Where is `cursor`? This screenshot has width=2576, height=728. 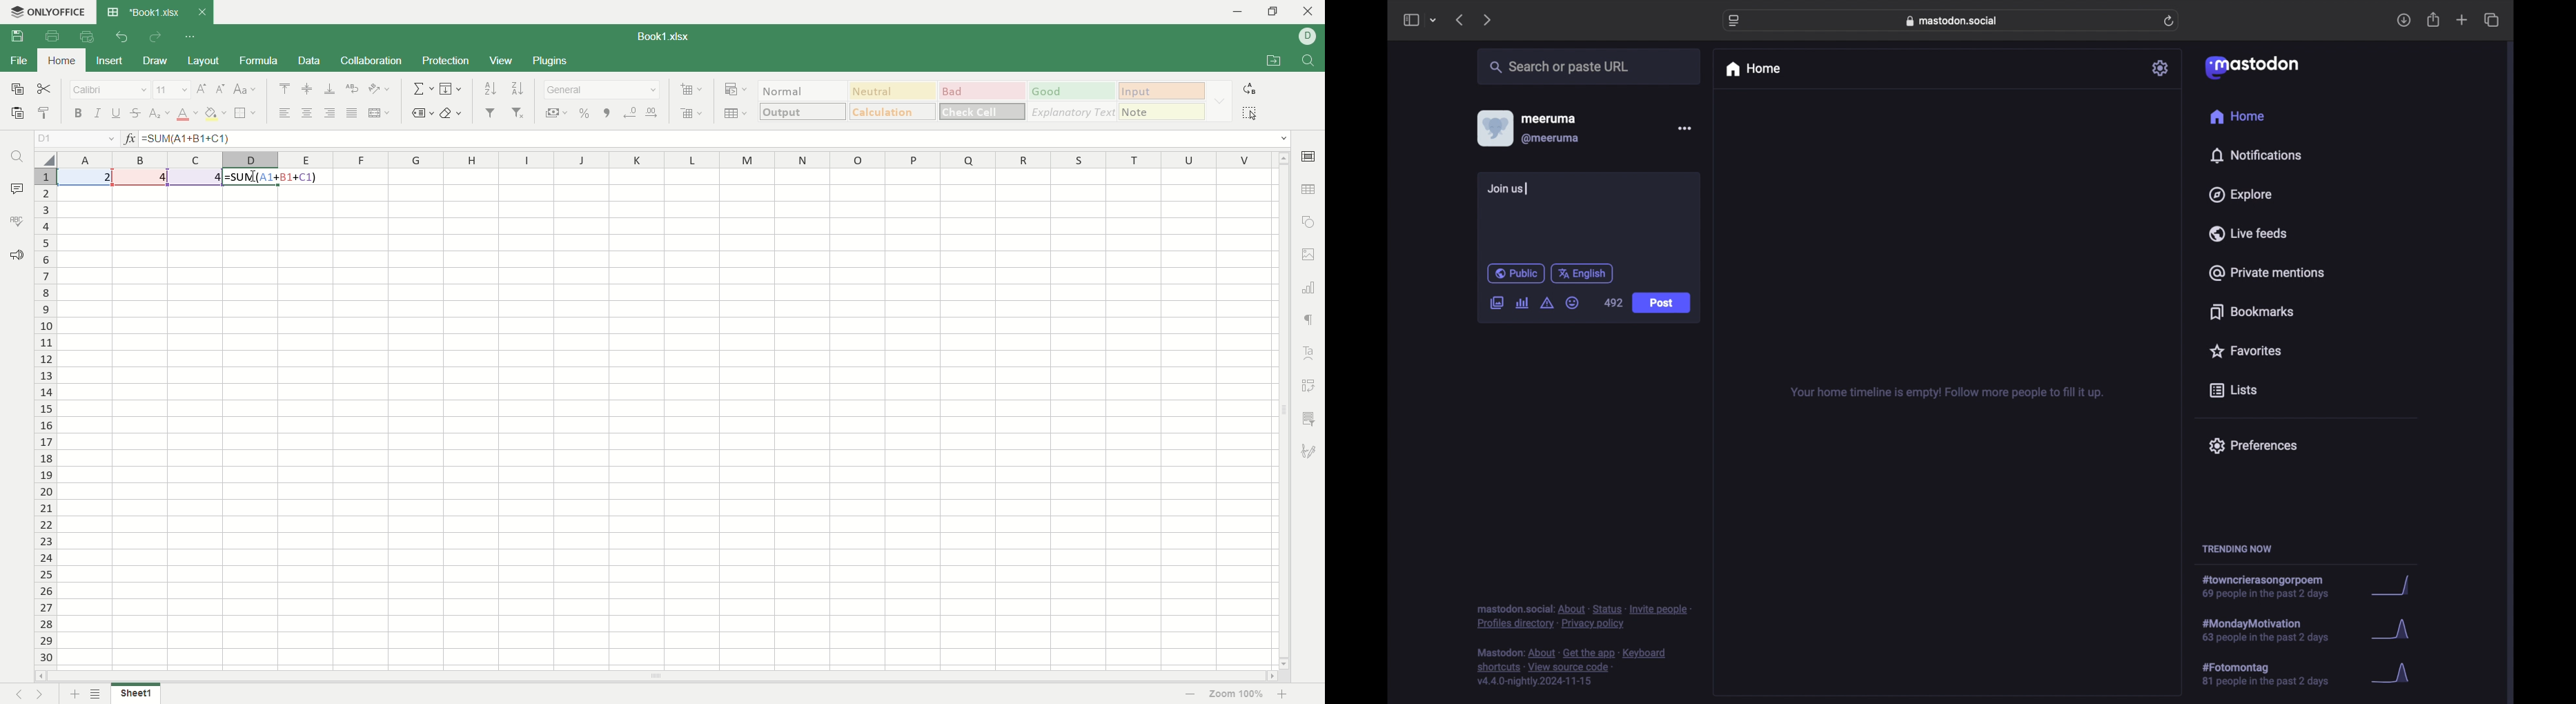 cursor is located at coordinates (256, 178).